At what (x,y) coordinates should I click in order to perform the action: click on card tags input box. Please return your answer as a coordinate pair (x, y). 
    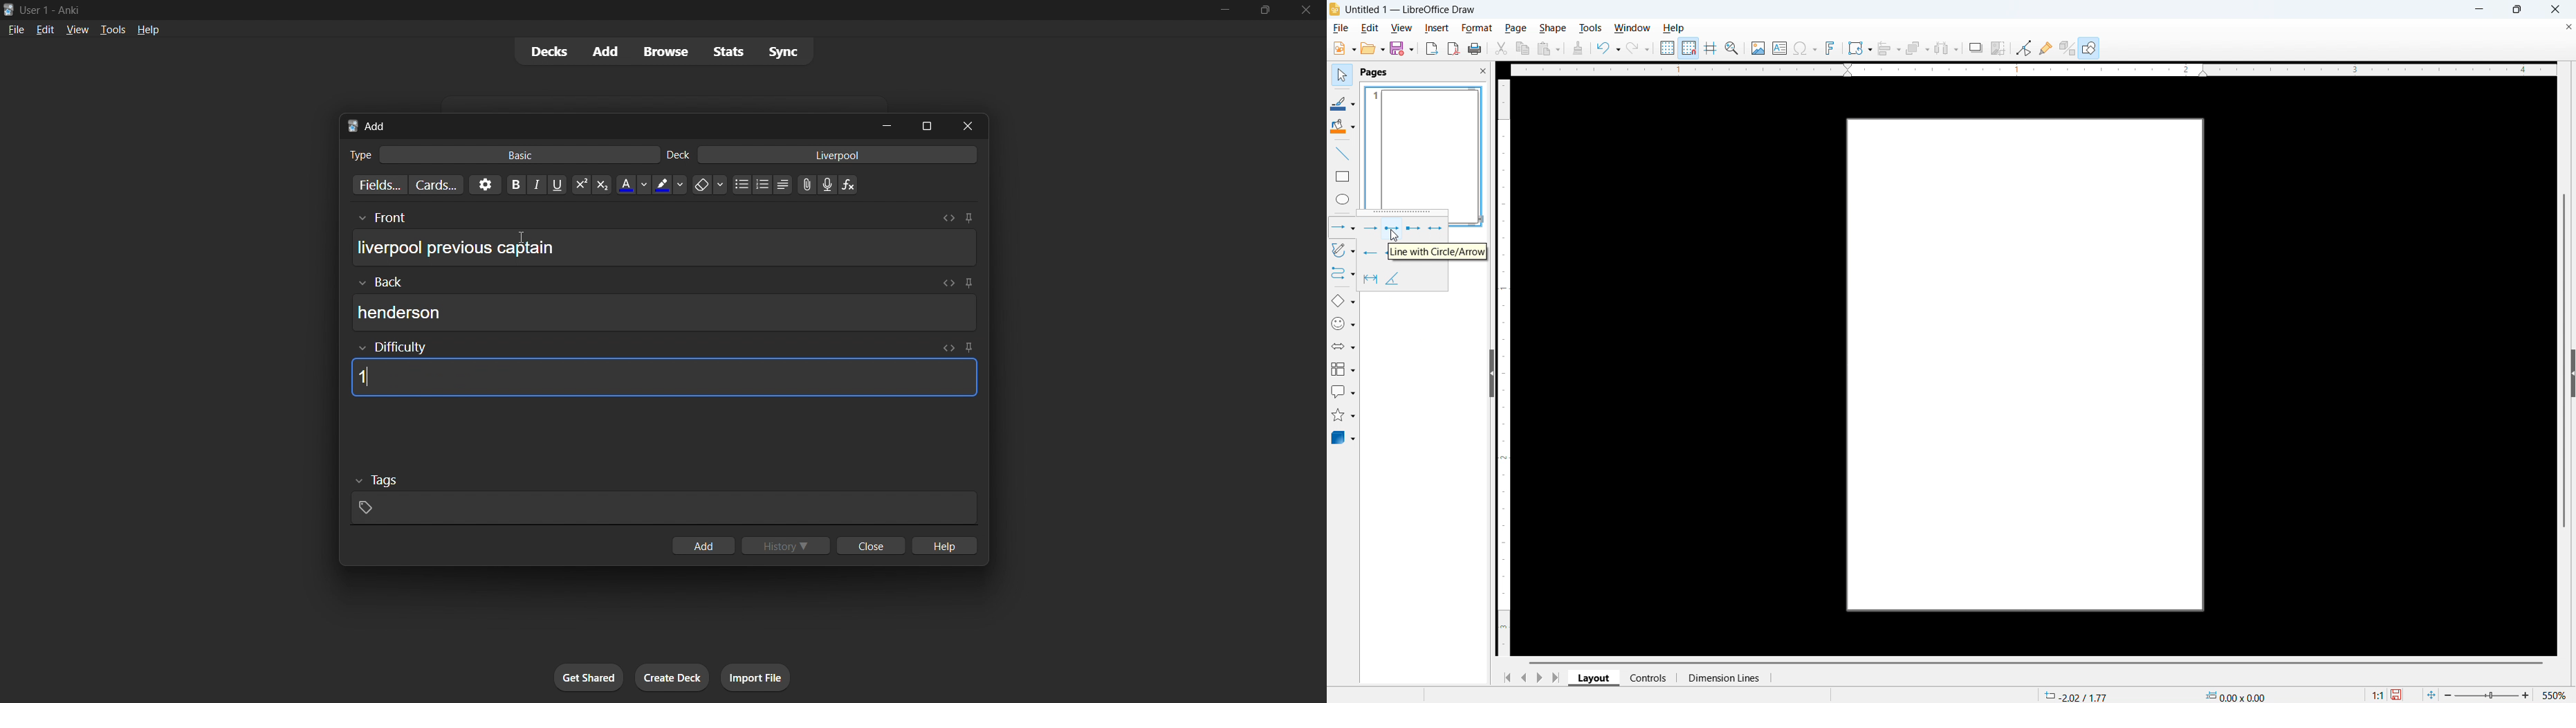
    Looking at the image, I should click on (664, 495).